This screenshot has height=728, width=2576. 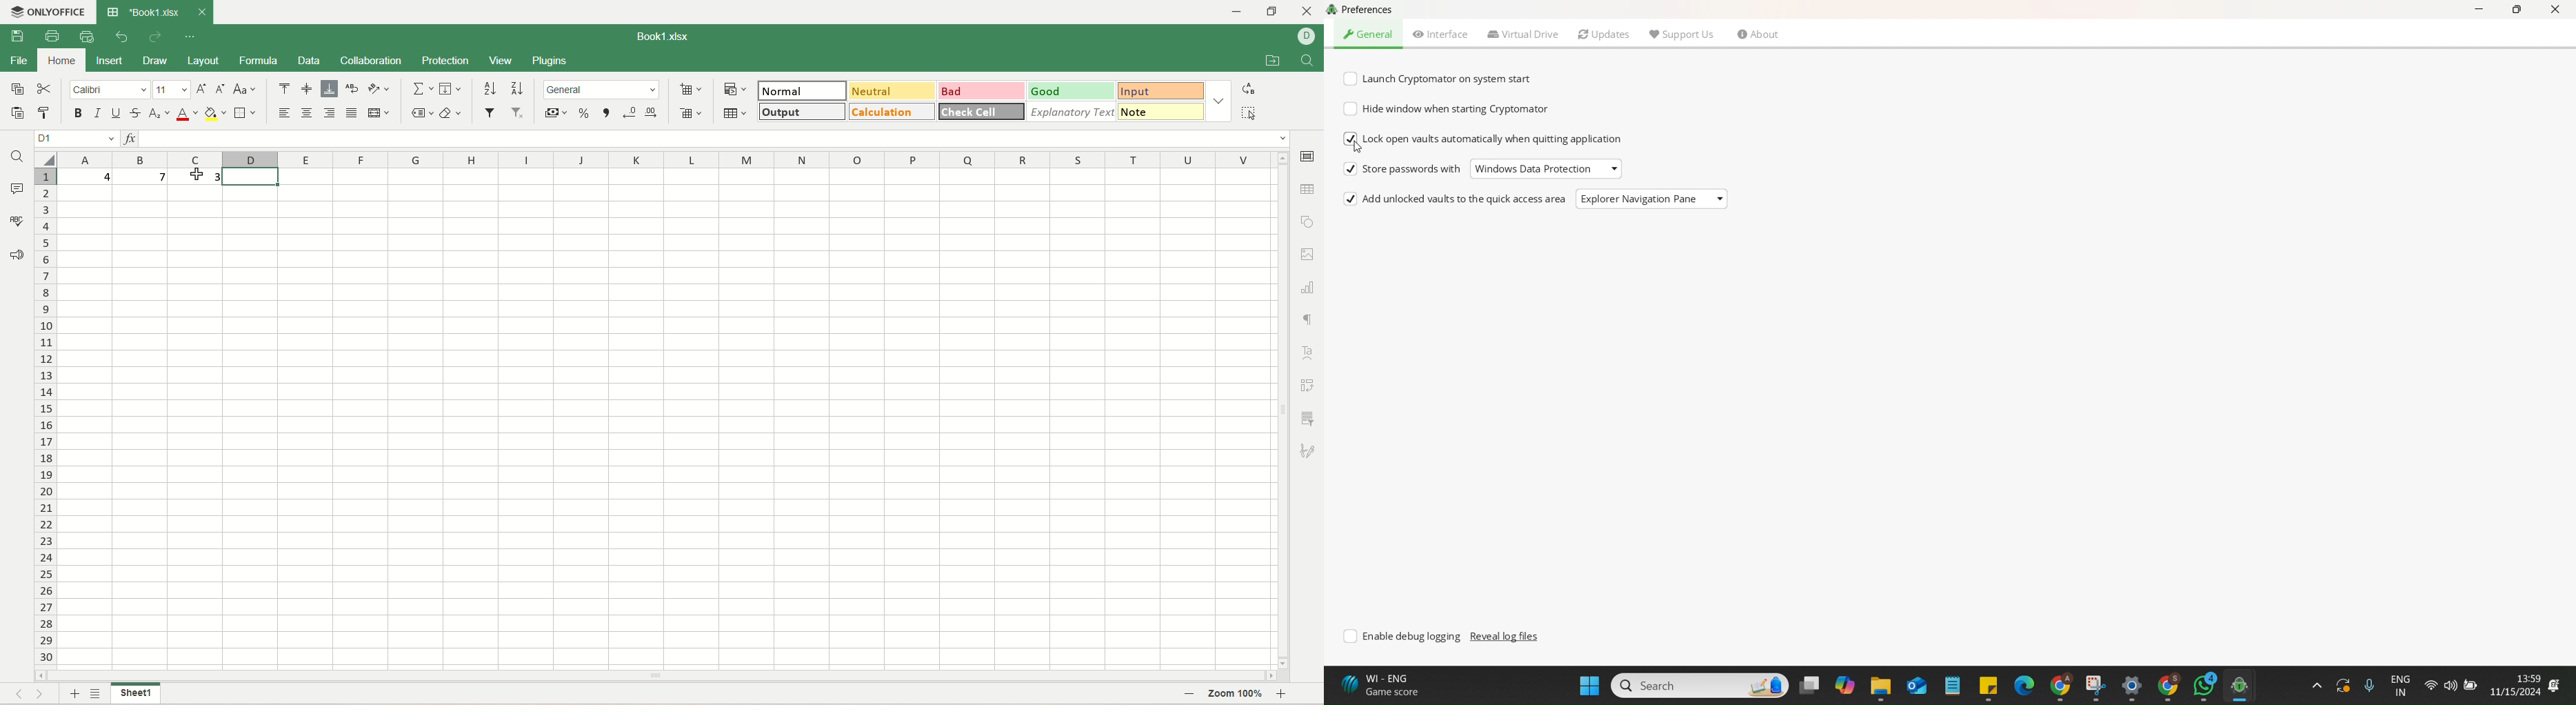 I want to click on cell settings, so click(x=1308, y=158).